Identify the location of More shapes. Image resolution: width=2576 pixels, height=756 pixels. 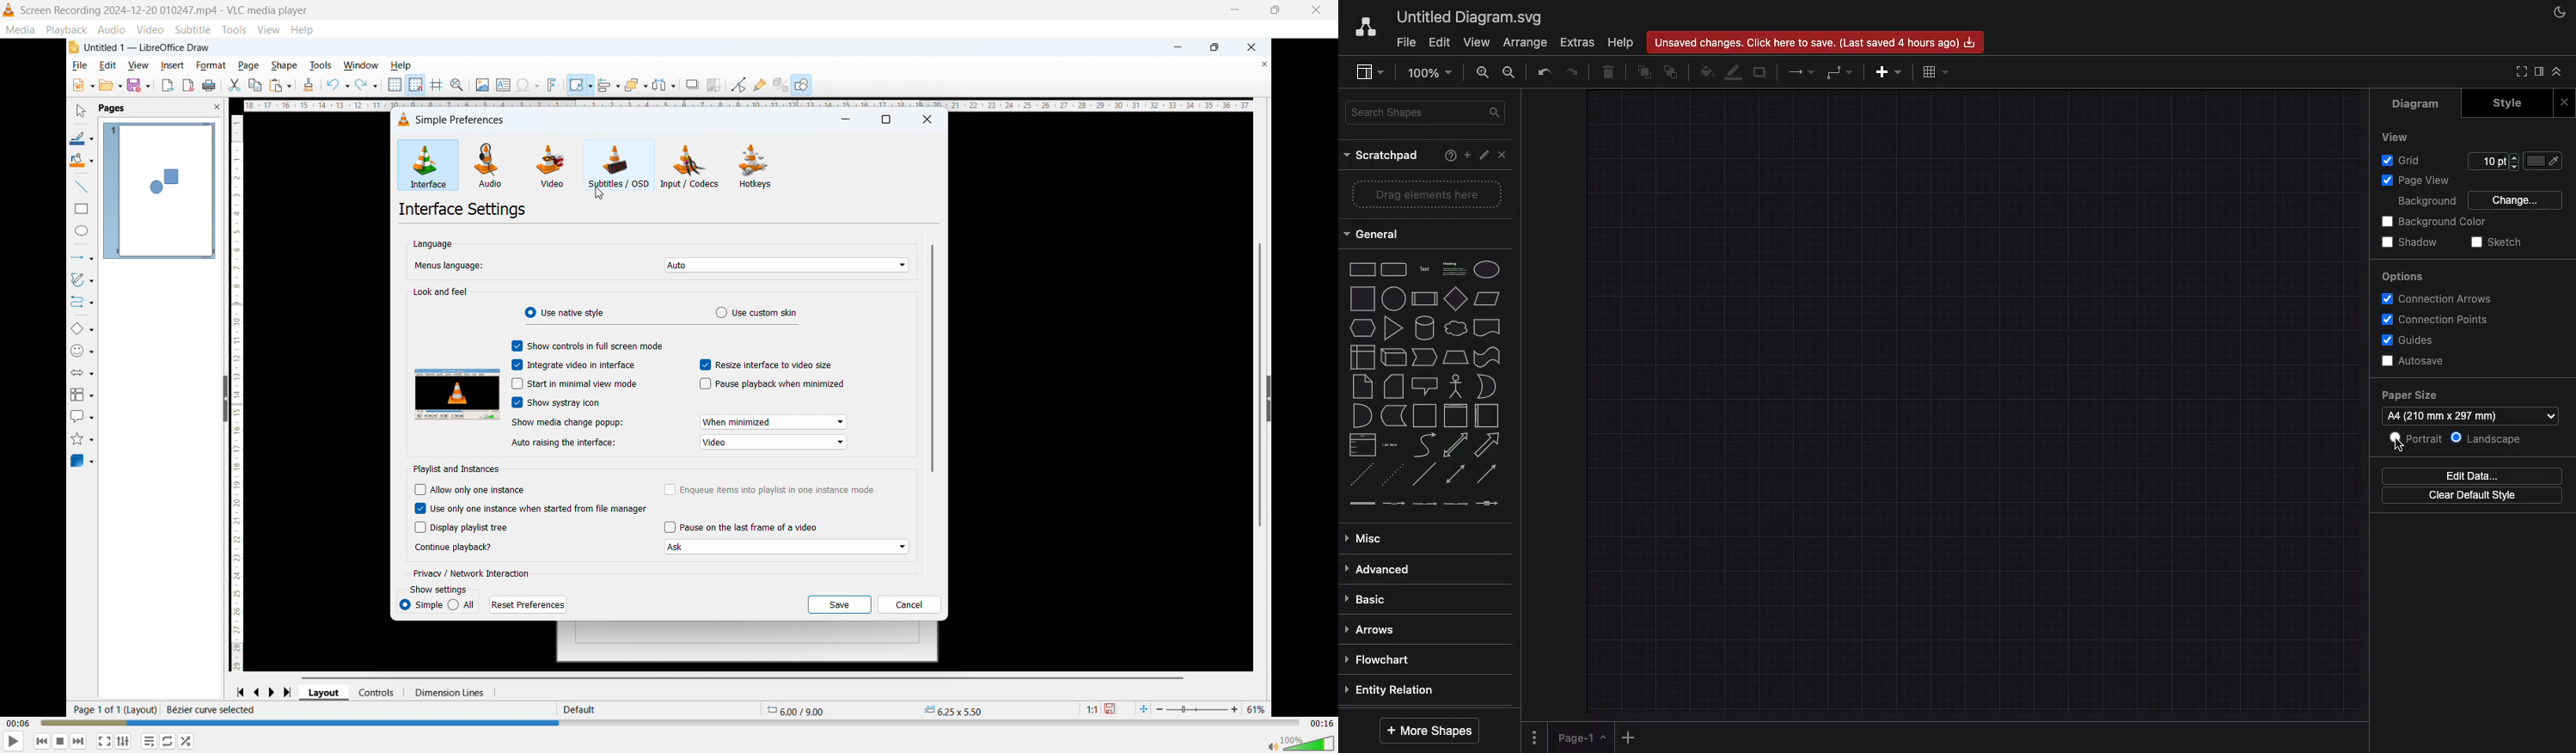
(1431, 729).